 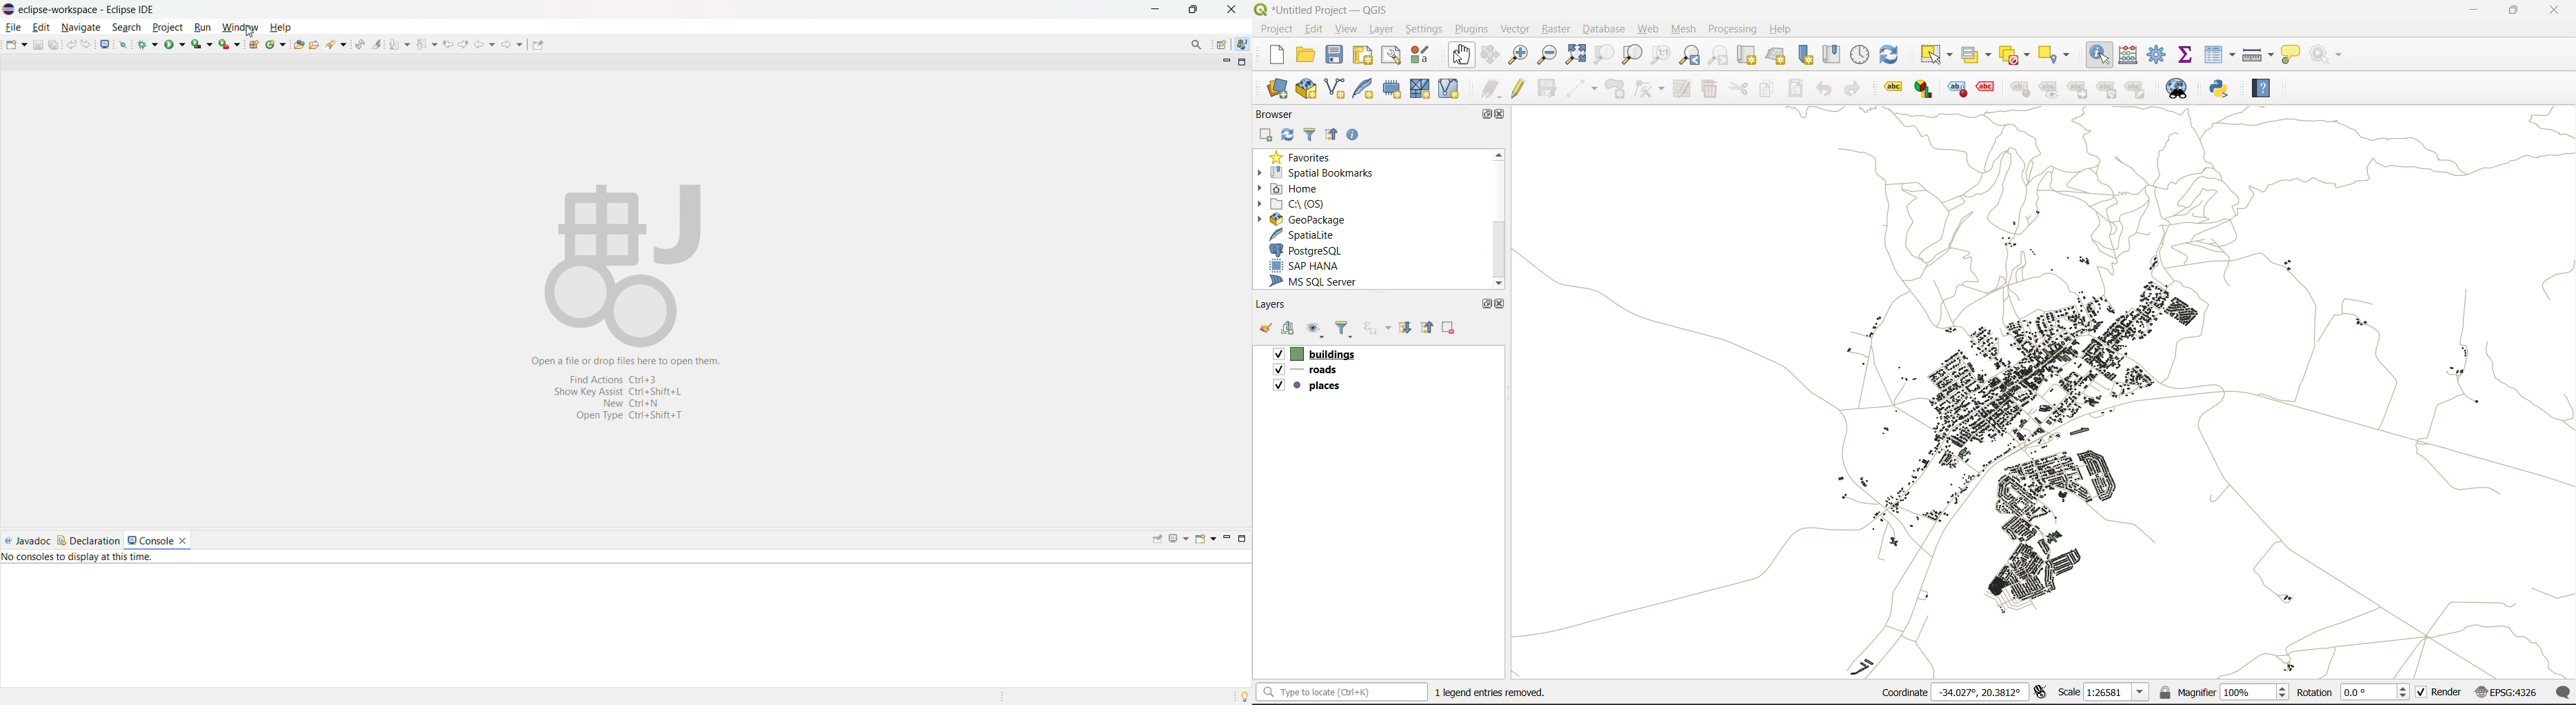 What do you see at coordinates (176, 44) in the screenshot?
I see `run` at bounding box center [176, 44].